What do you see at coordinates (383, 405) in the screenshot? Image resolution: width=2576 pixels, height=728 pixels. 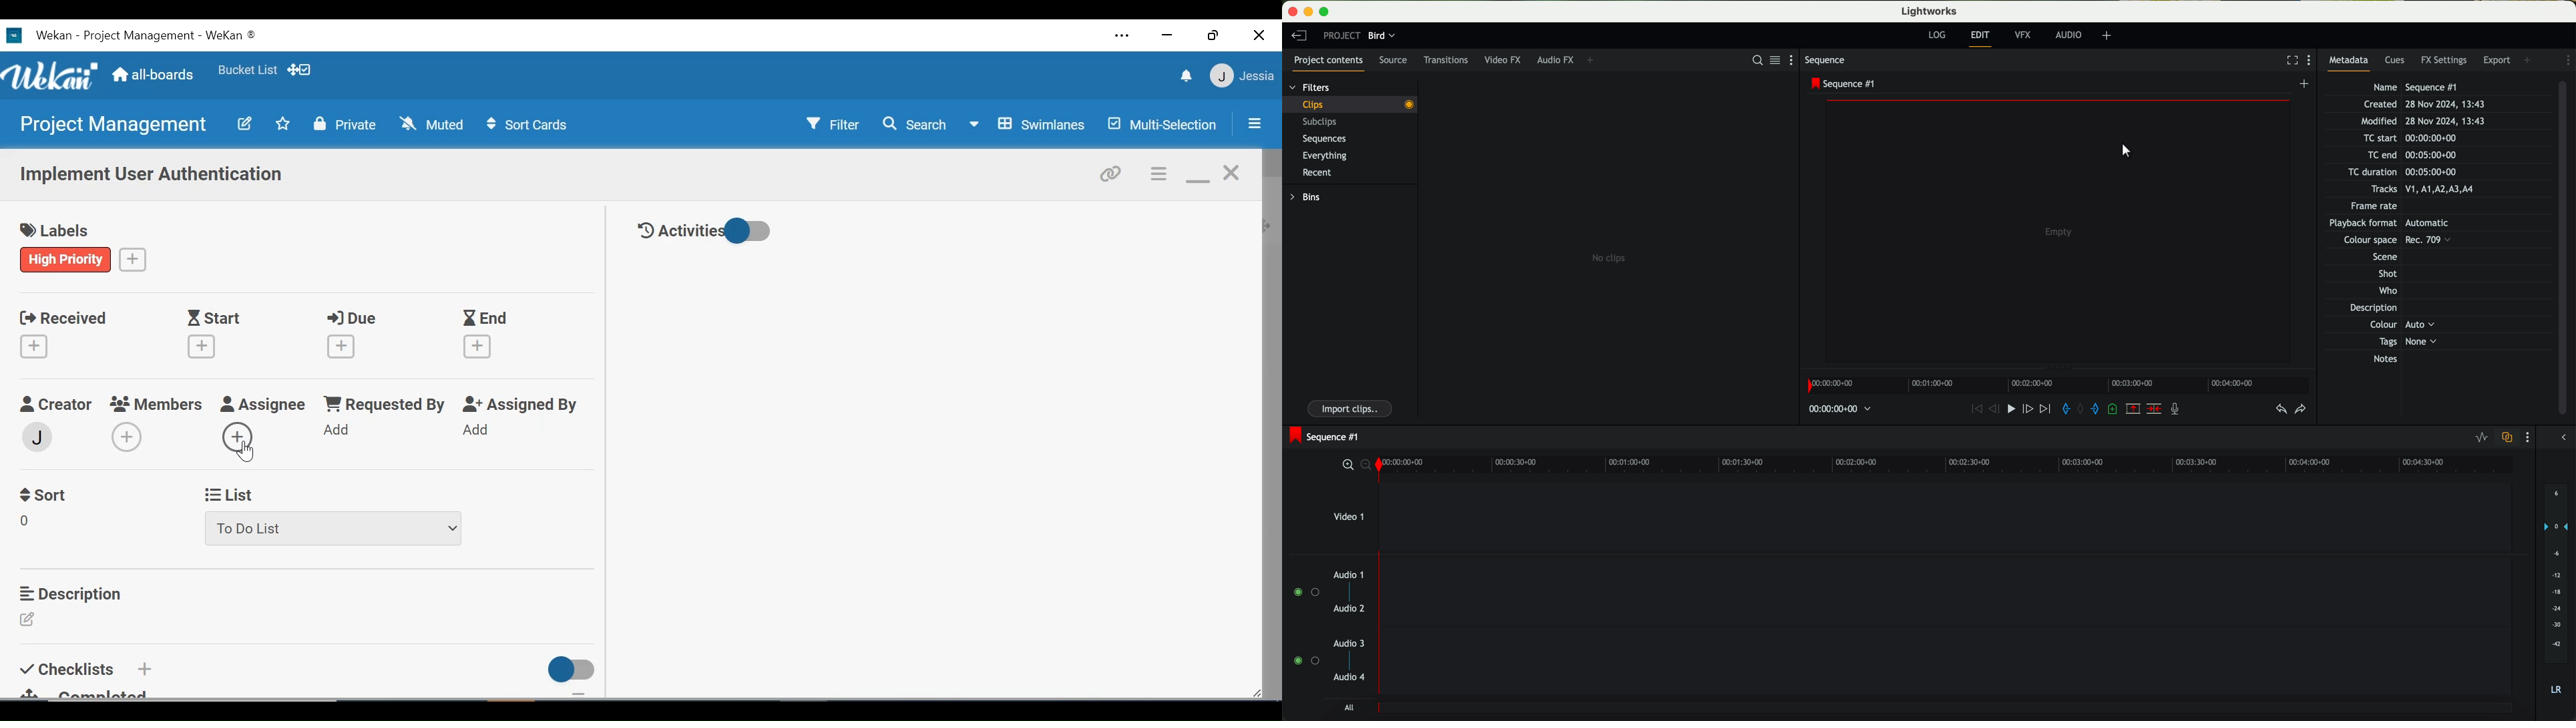 I see `Requested By` at bounding box center [383, 405].